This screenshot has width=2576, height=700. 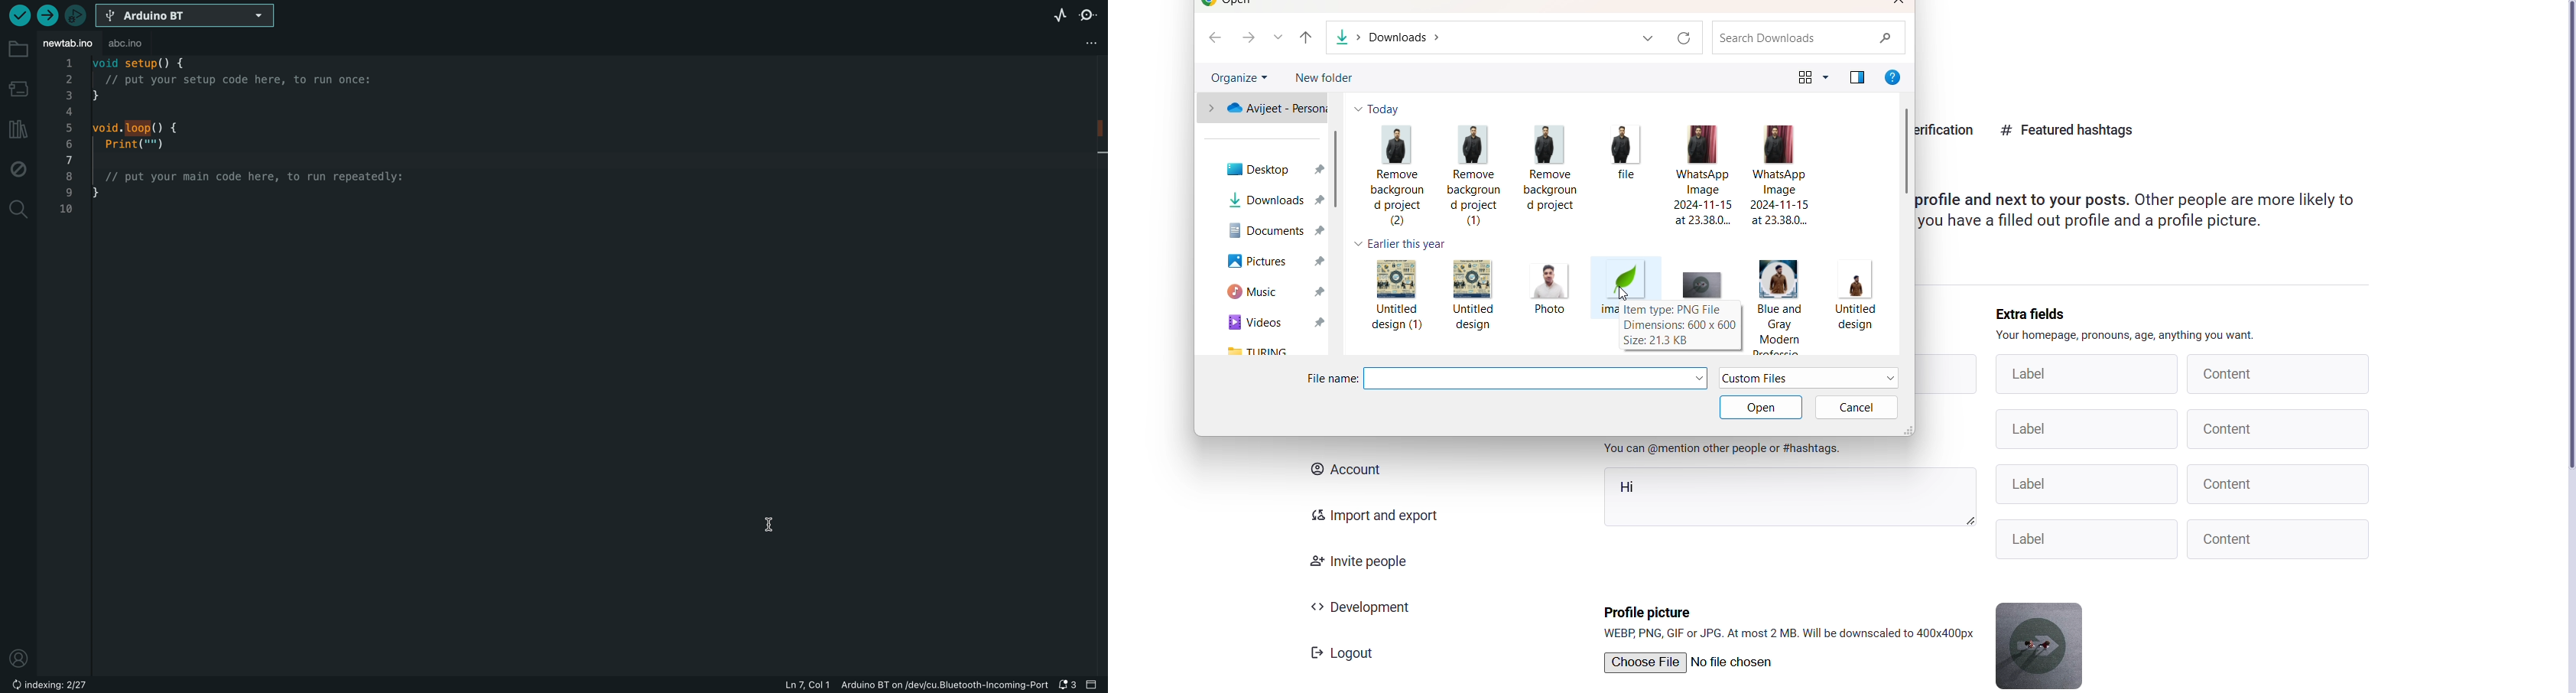 I want to click on instruction, so click(x=1722, y=450).